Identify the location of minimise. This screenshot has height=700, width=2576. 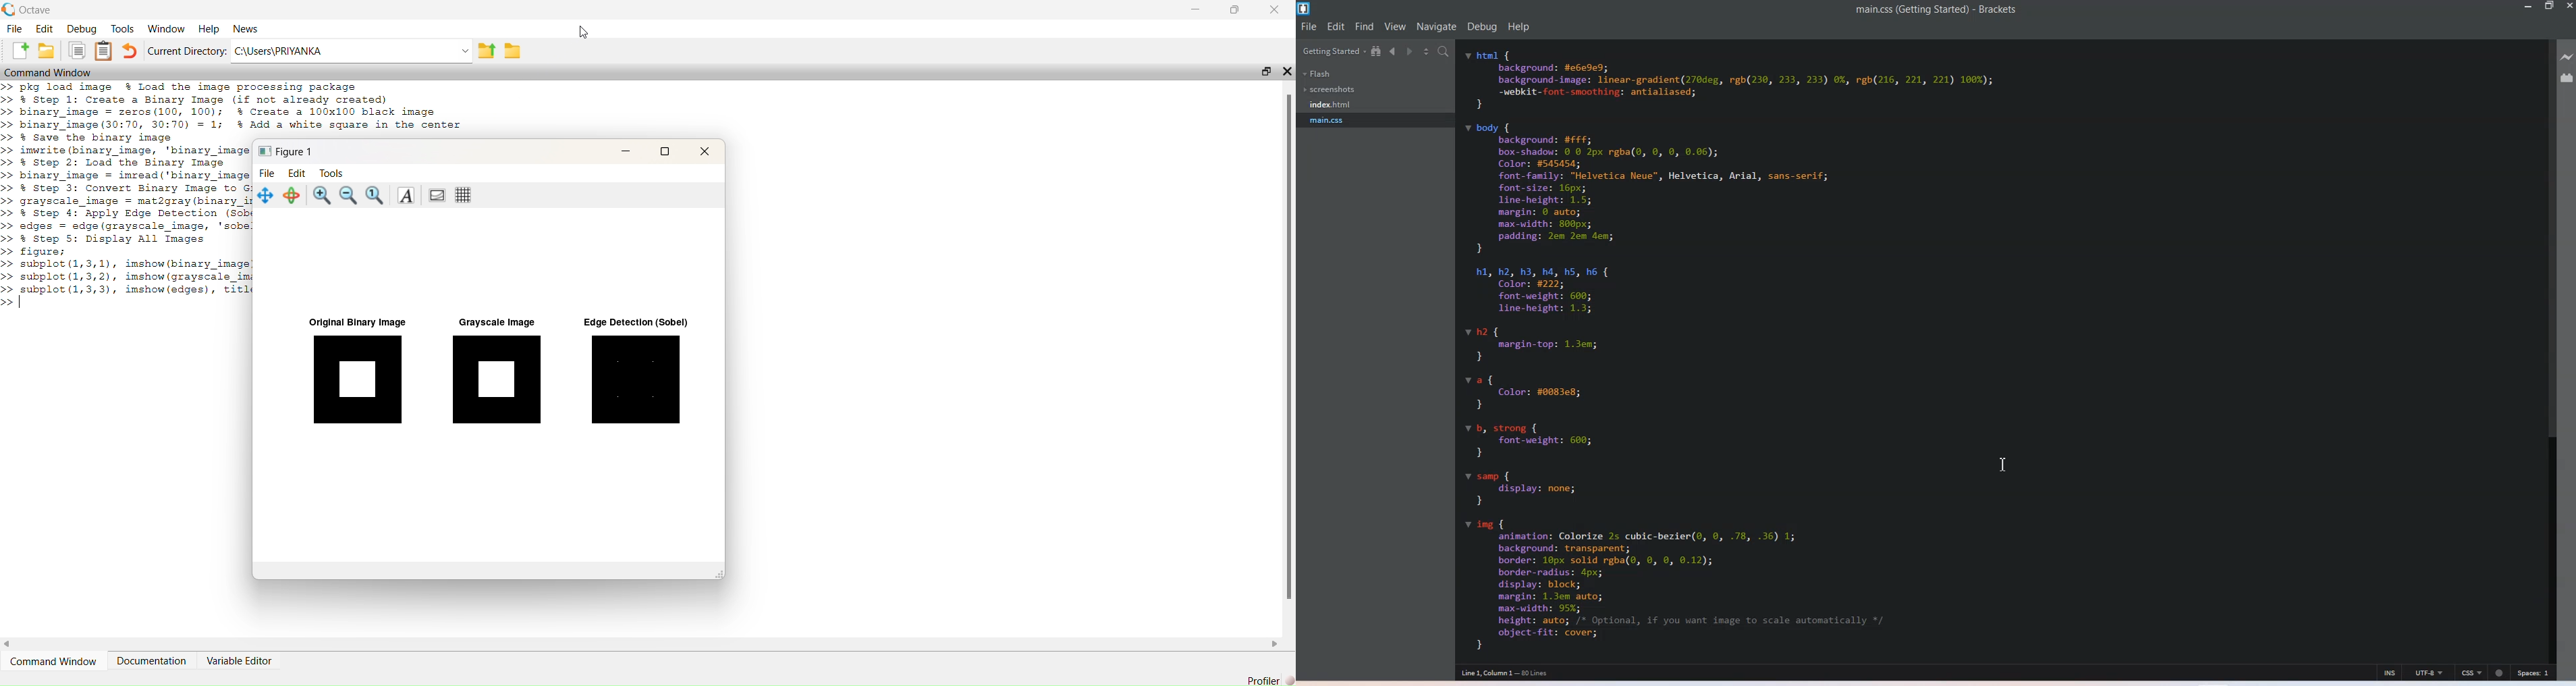
(626, 151).